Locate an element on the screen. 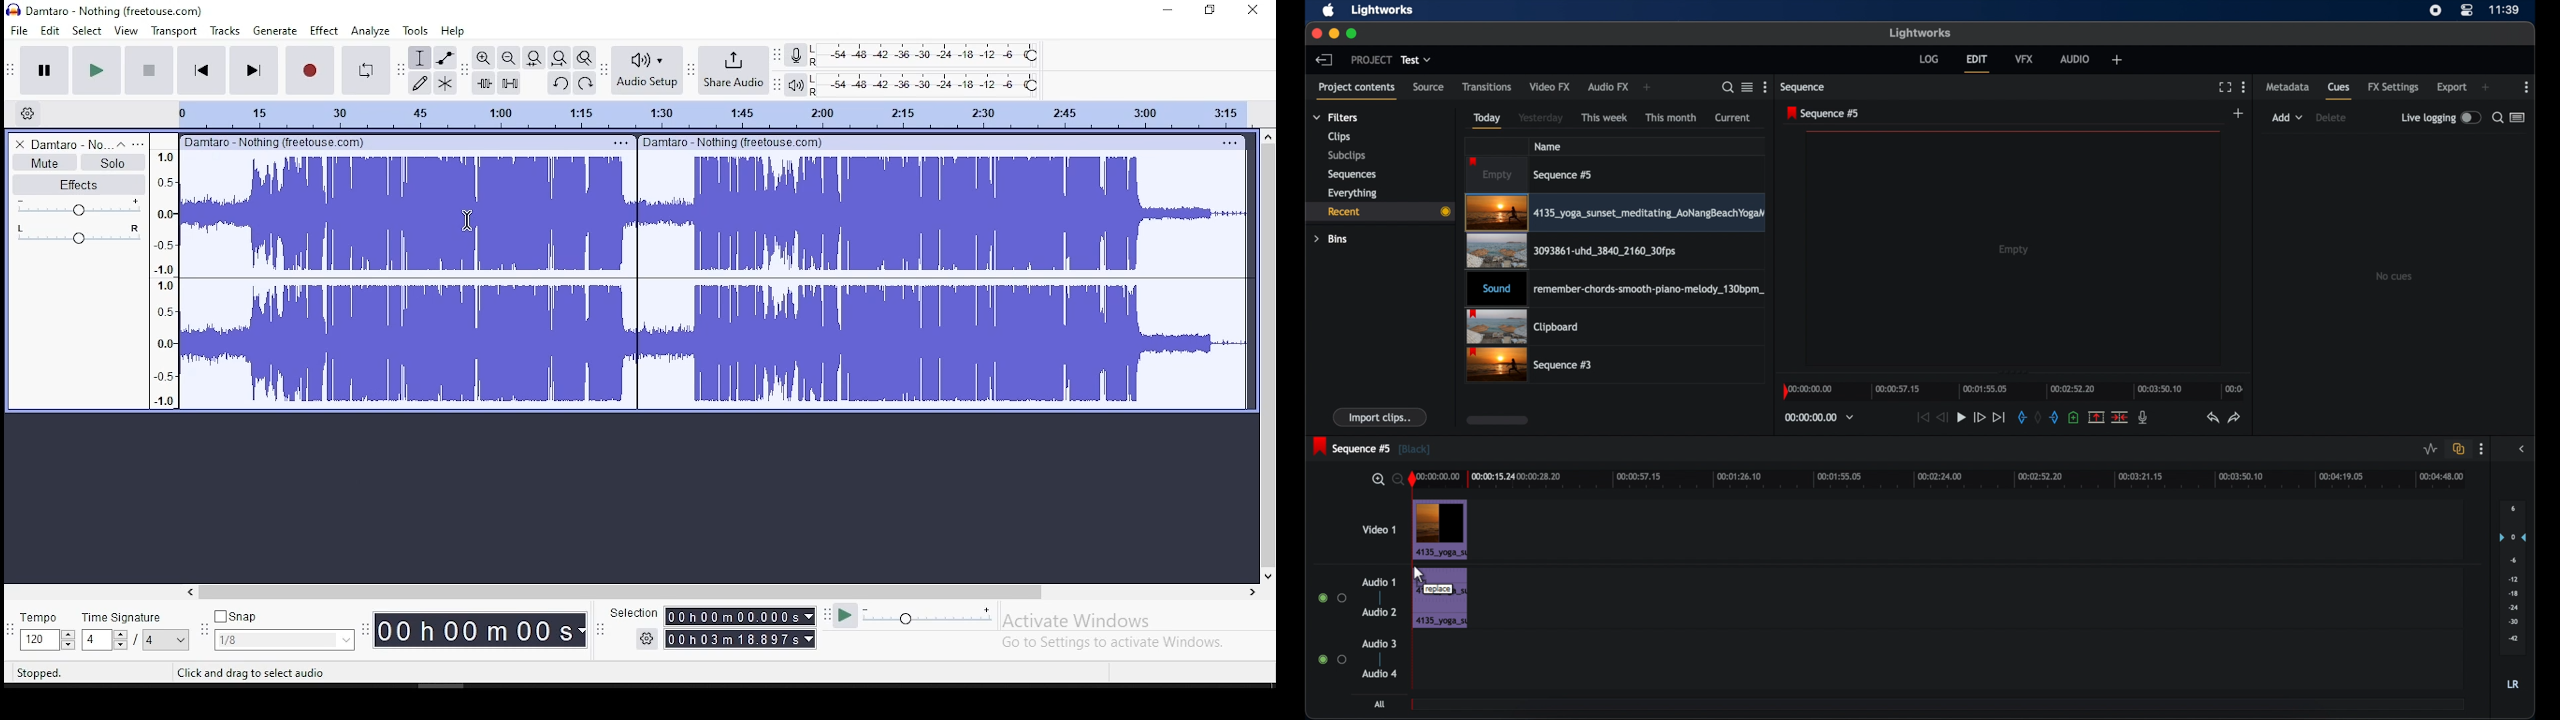 The height and width of the screenshot is (728, 2576). menu is located at coordinates (166, 640).